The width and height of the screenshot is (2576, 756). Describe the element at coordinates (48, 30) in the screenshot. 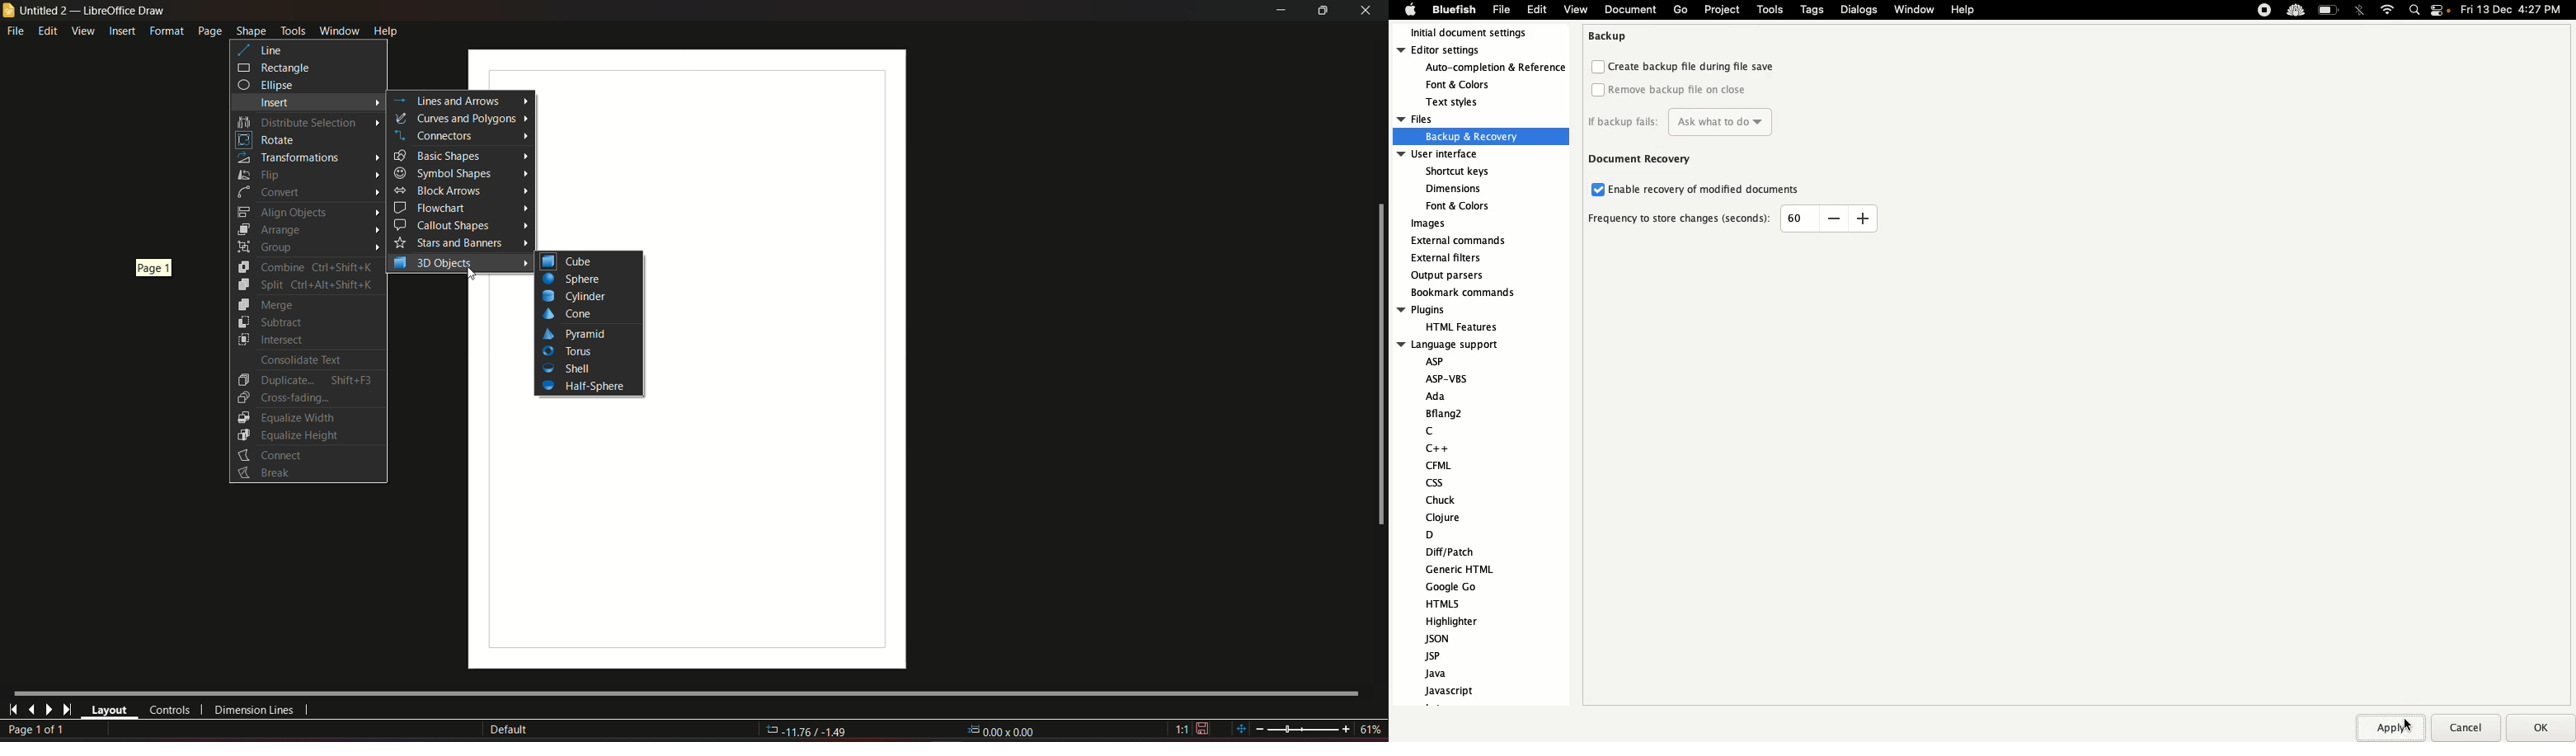

I see `edit` at that location.